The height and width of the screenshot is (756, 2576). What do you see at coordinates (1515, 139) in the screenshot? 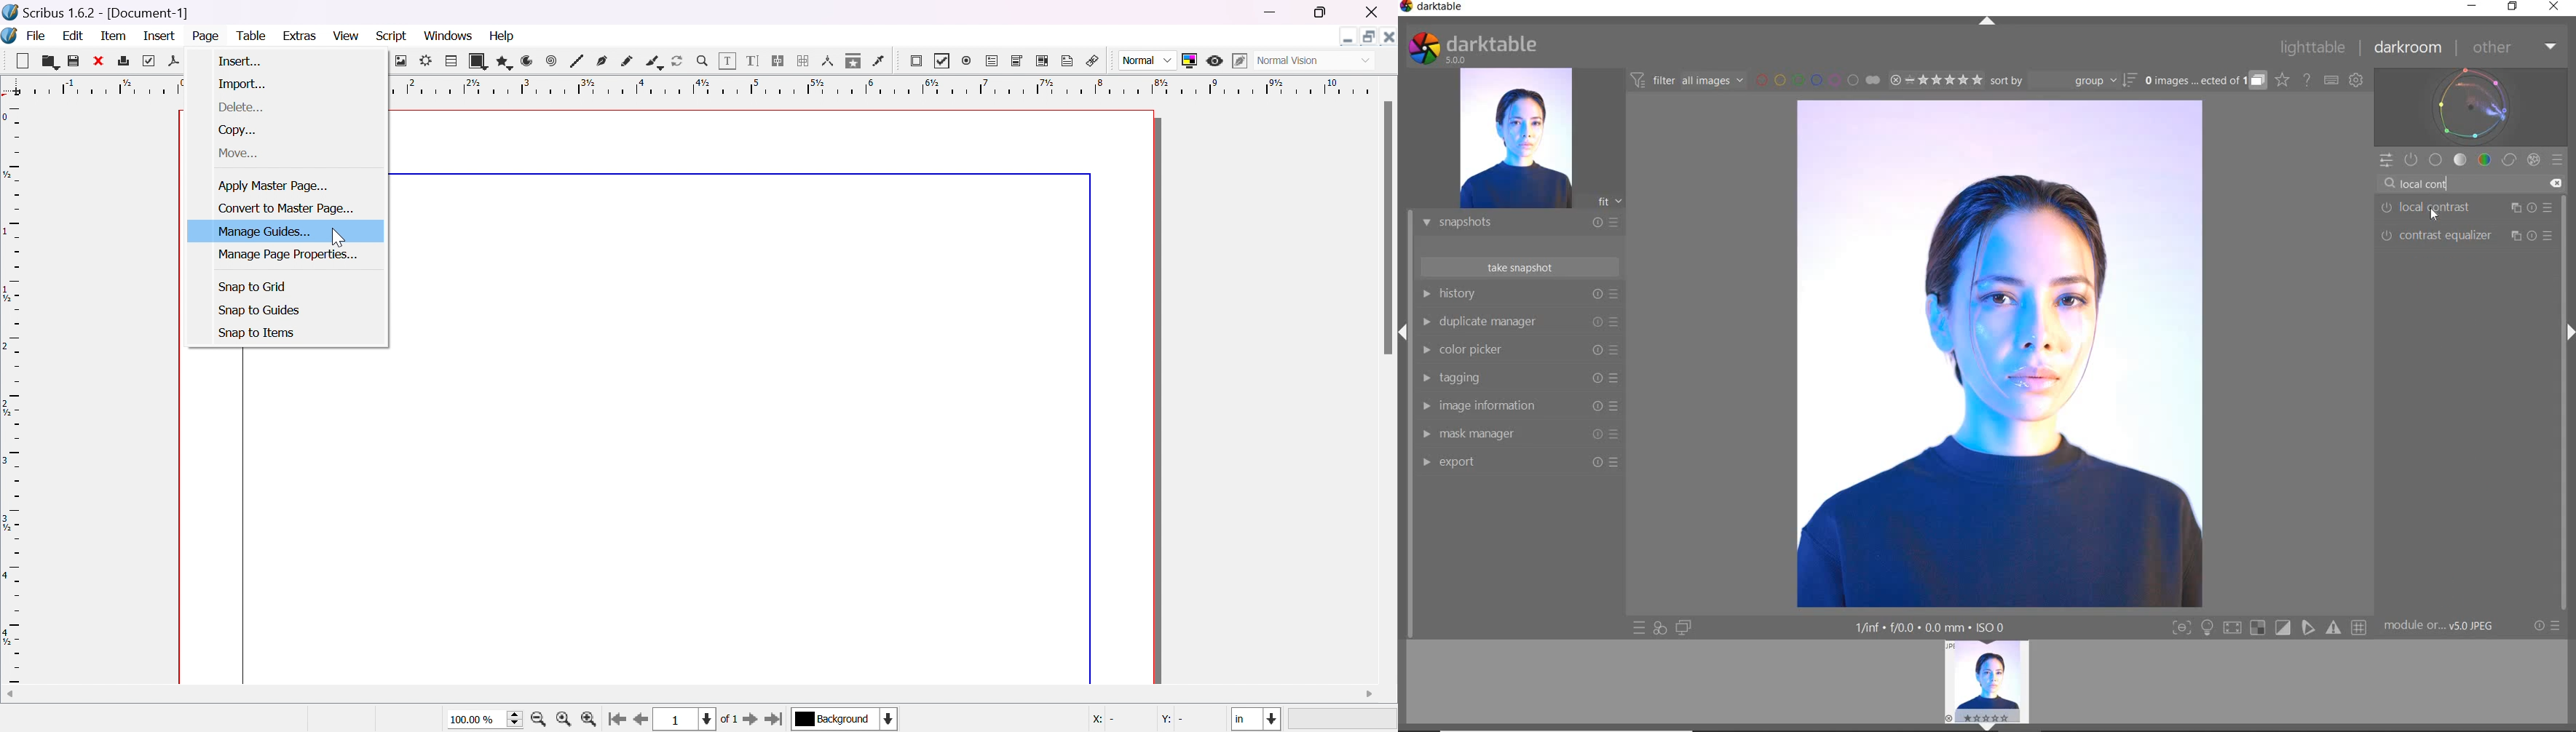
I see `IMAGE PREVIEW` at bounding box center [1515, 139].